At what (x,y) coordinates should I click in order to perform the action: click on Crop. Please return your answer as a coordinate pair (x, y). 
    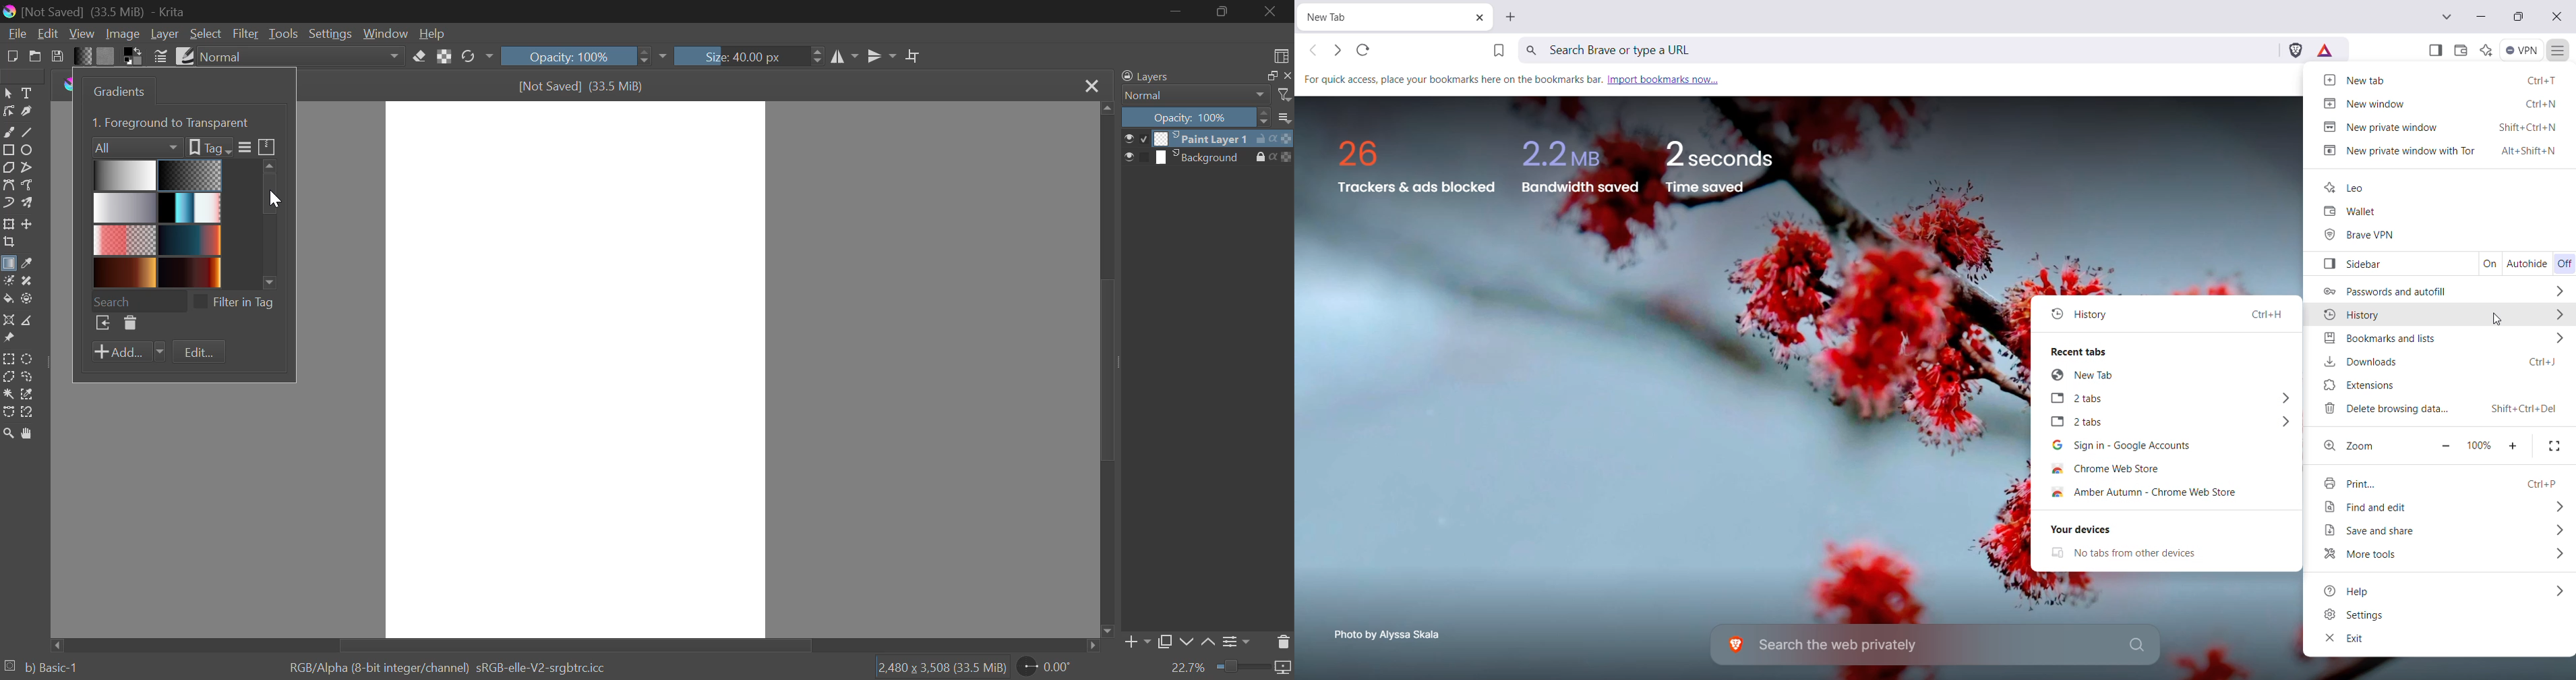
    Looking at the image, I should click on (913, 57).